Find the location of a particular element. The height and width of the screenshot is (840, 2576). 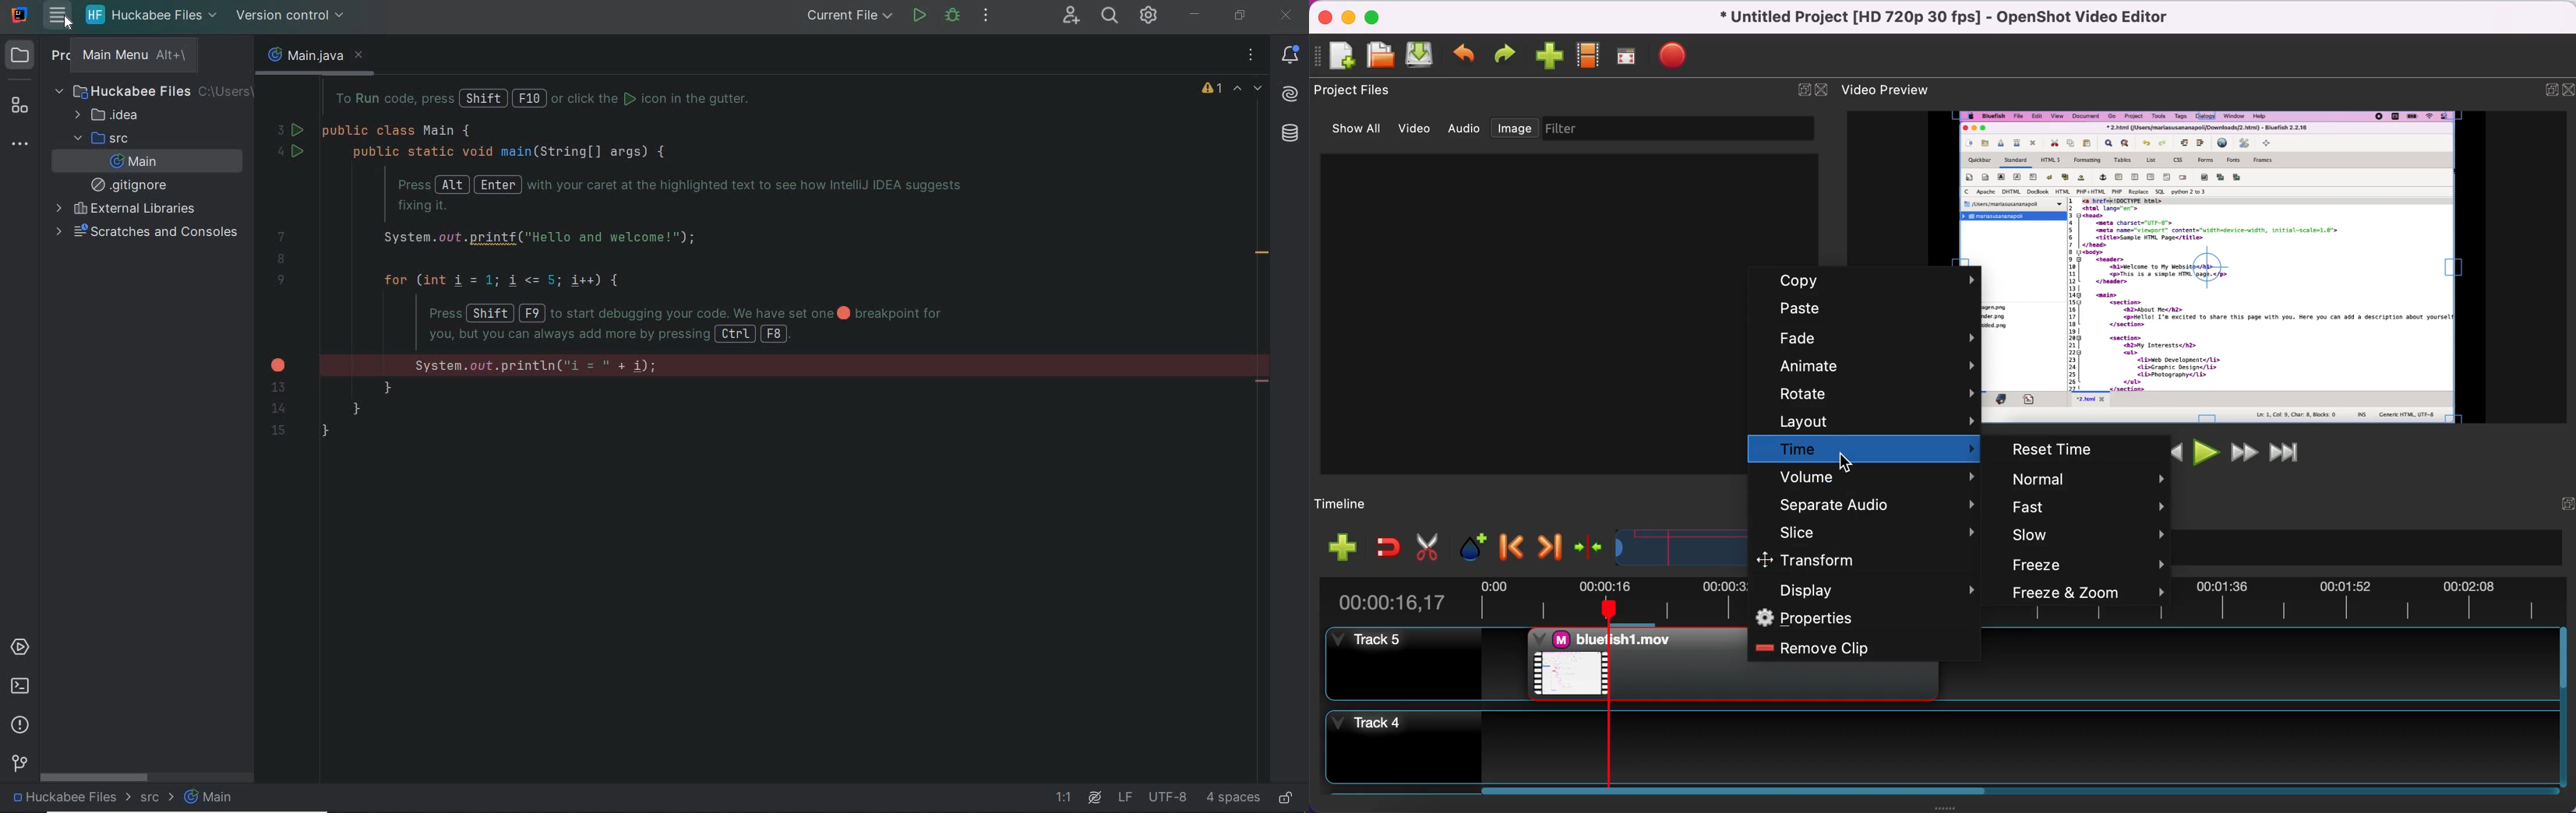

recent files, tab actions is located at coordinates (1252, 58).